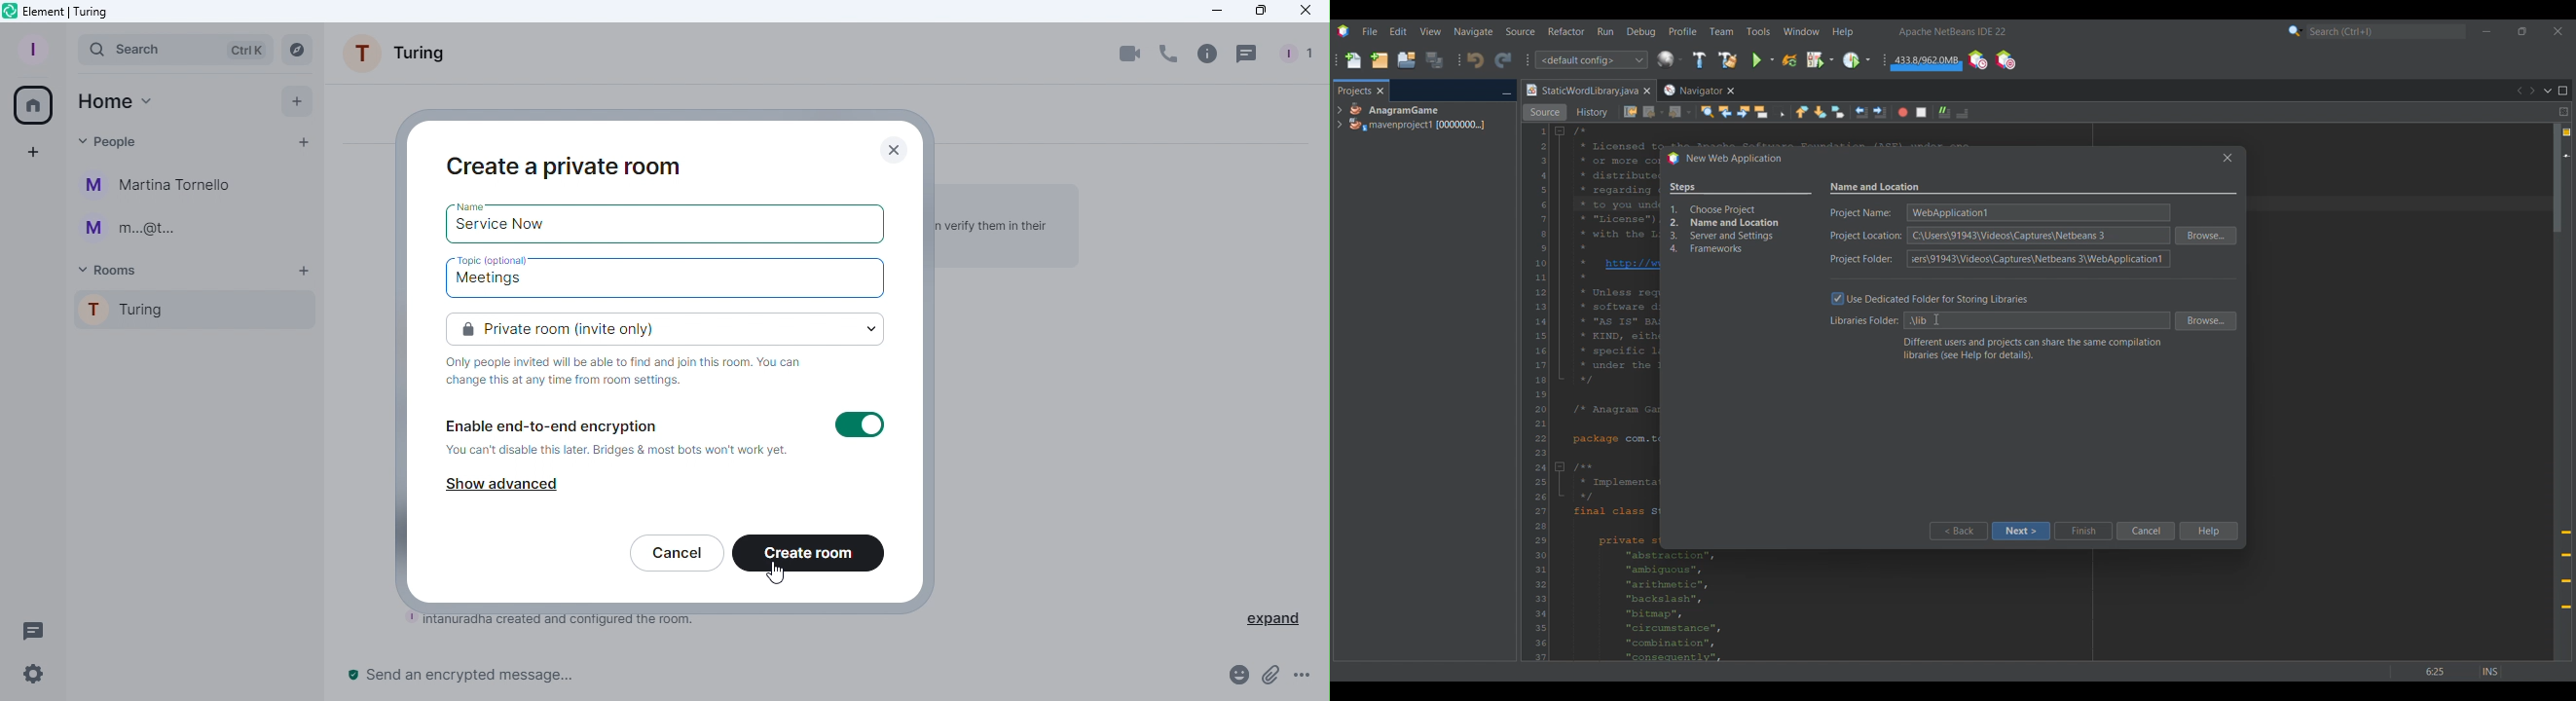 The image size is (2576, 728). What do you see at coordinates (1249, 54) in the screenshot?
I see `Threads` at bounding box center [1249, 54].